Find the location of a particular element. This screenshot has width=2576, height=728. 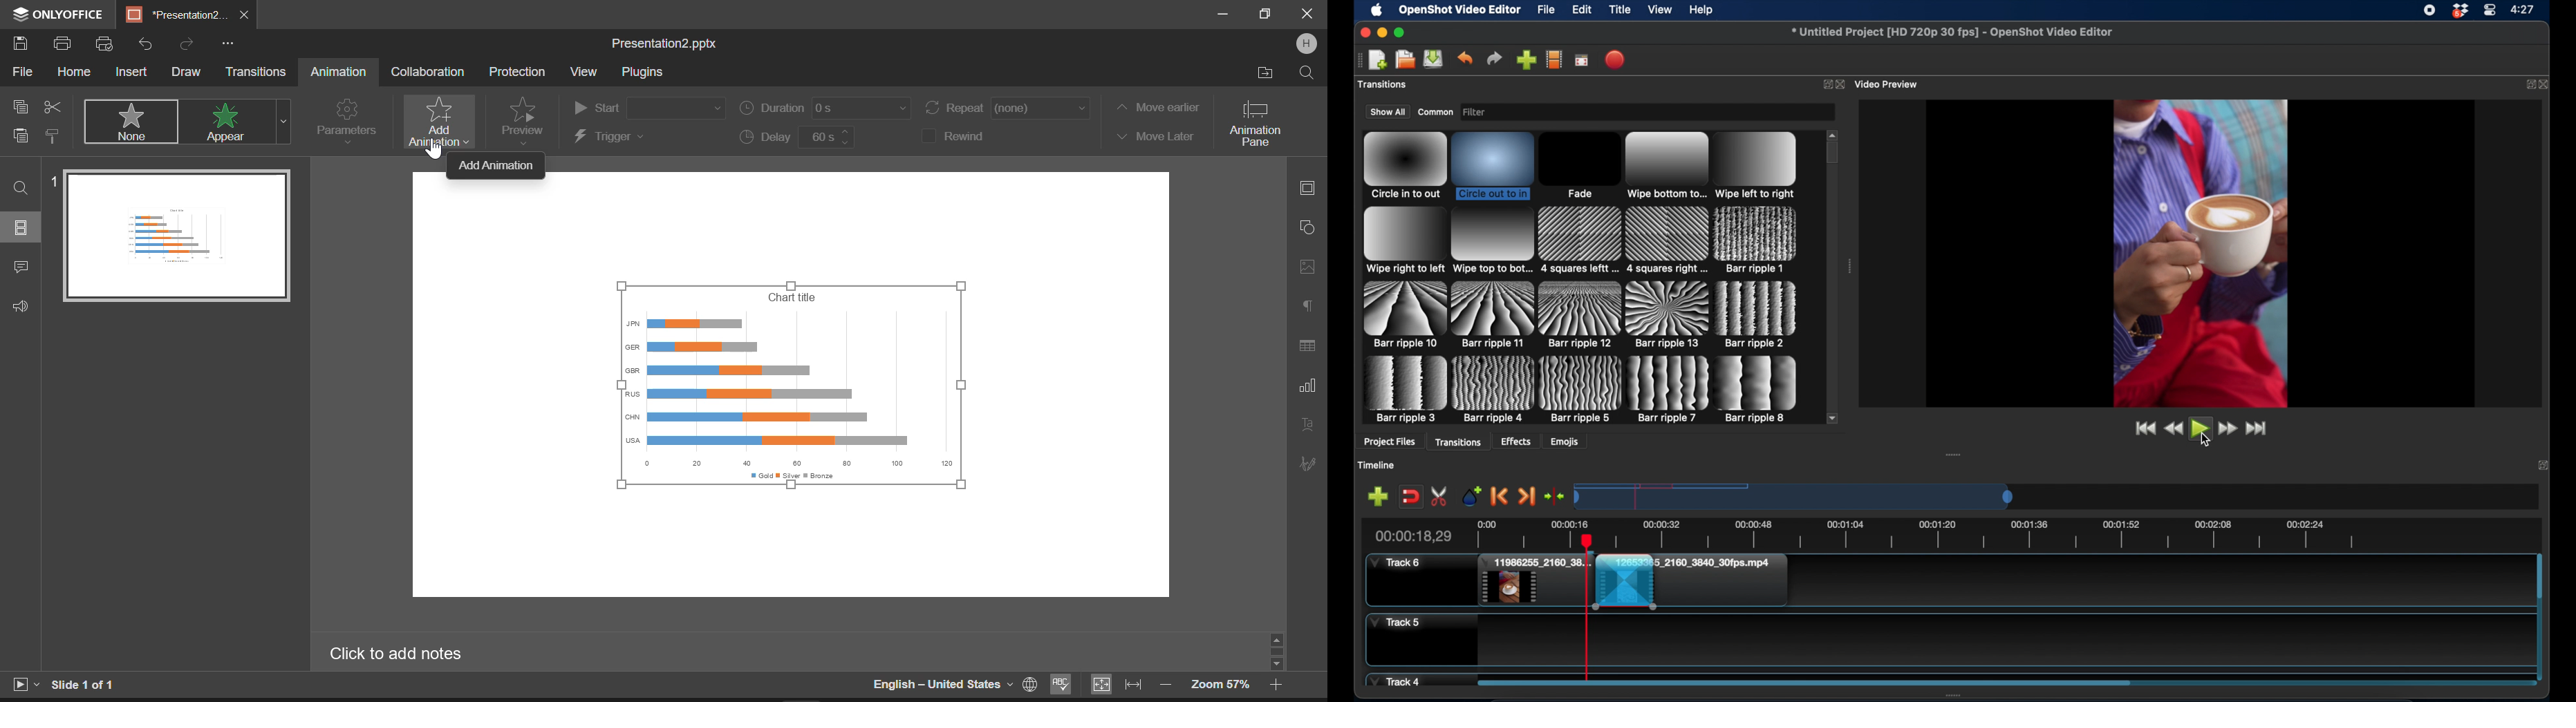

Close Tab is located at coordinates (245, 15).